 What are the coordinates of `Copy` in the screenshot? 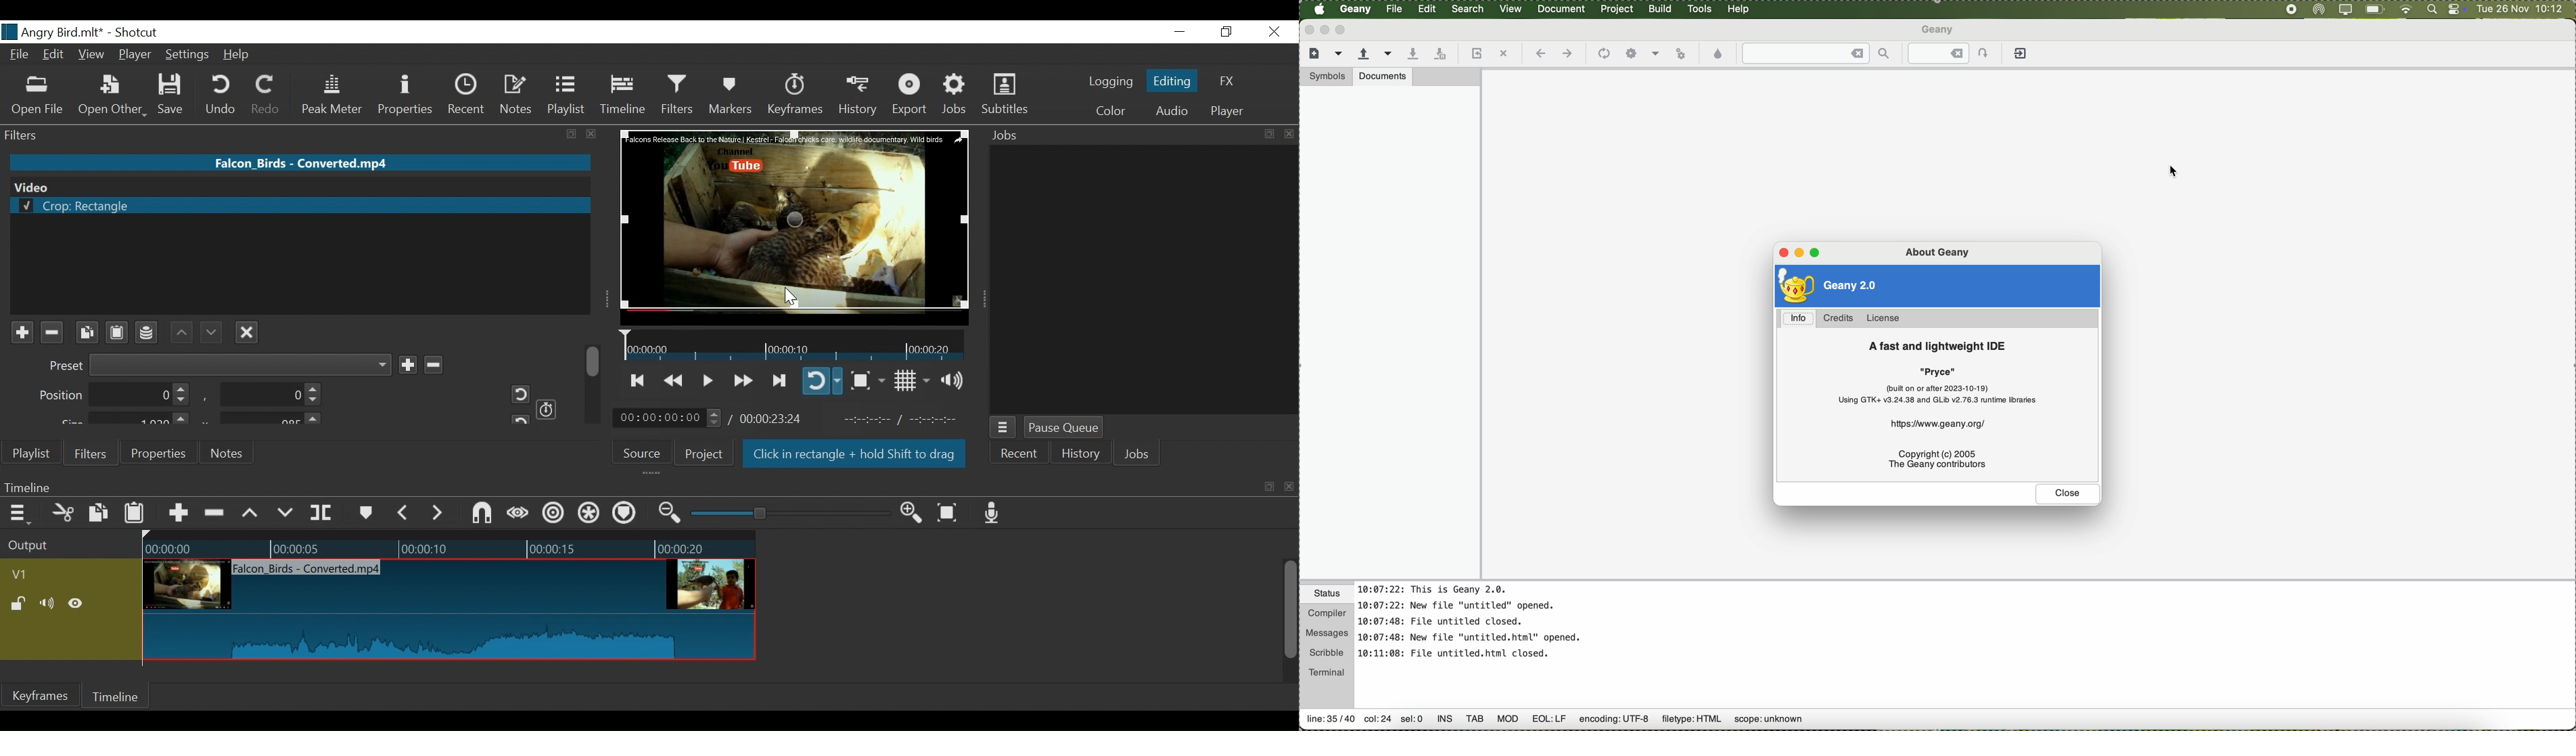 It's located at (87, 332).